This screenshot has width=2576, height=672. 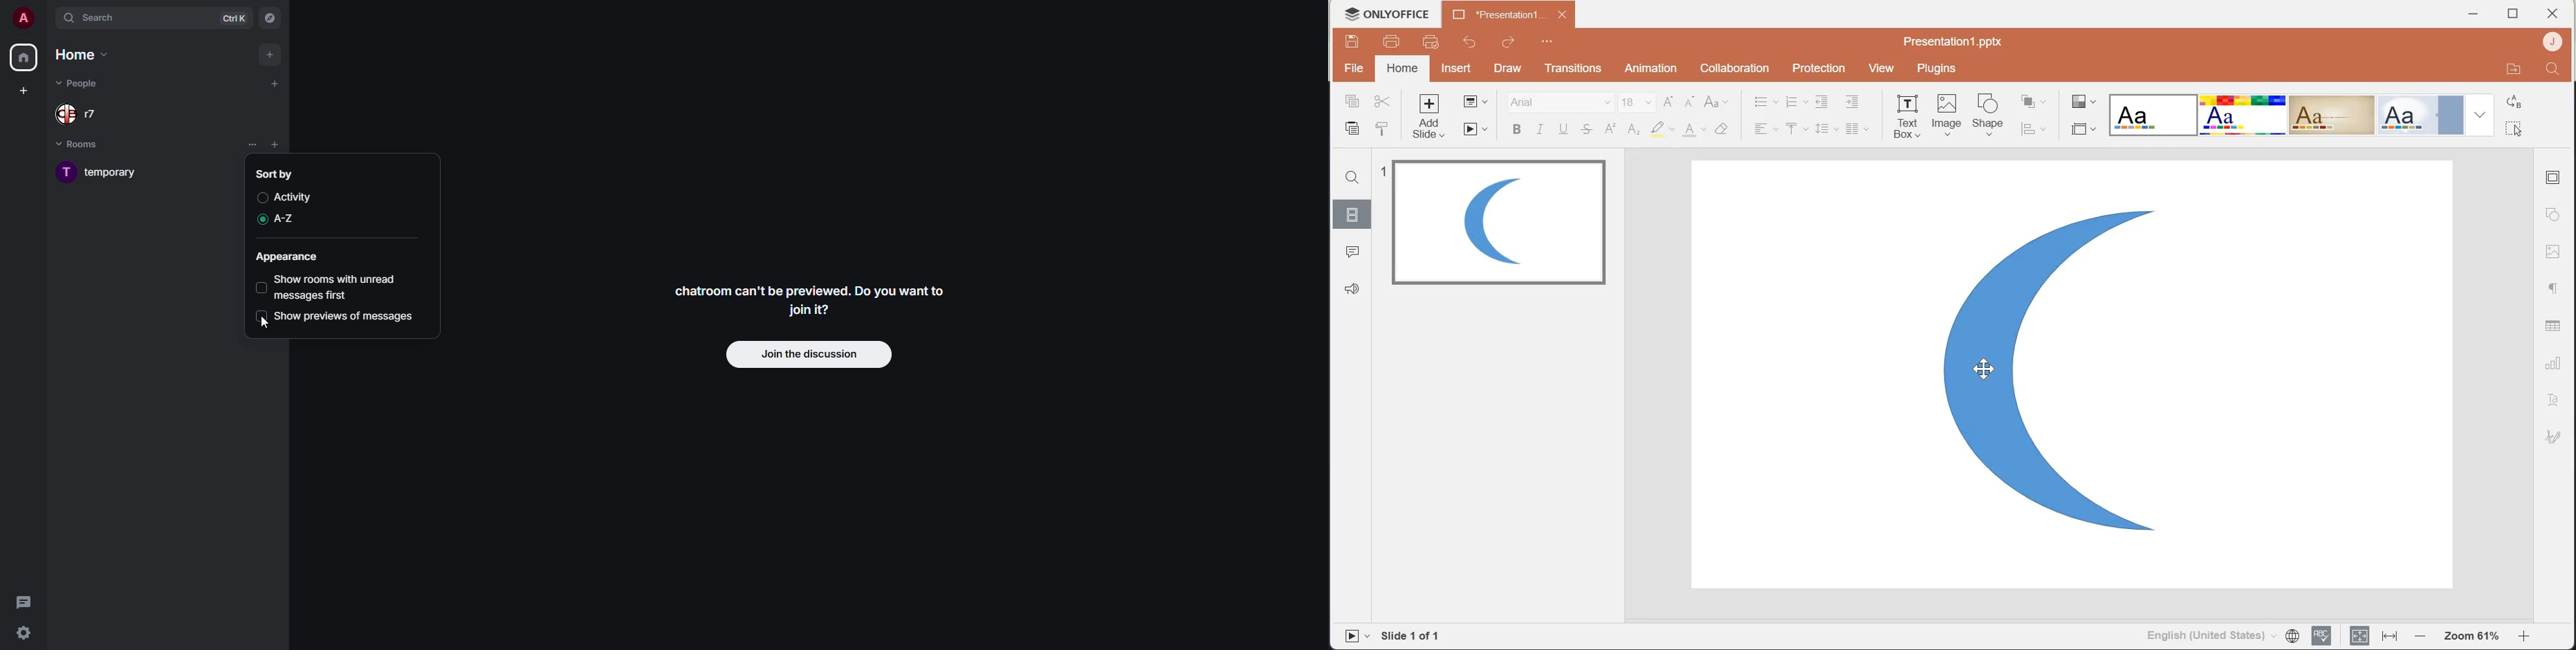 What do you see at coordinates (2082, 101) in the screenshot?
I see `Change color theme` at bounding box center [2082, 101].